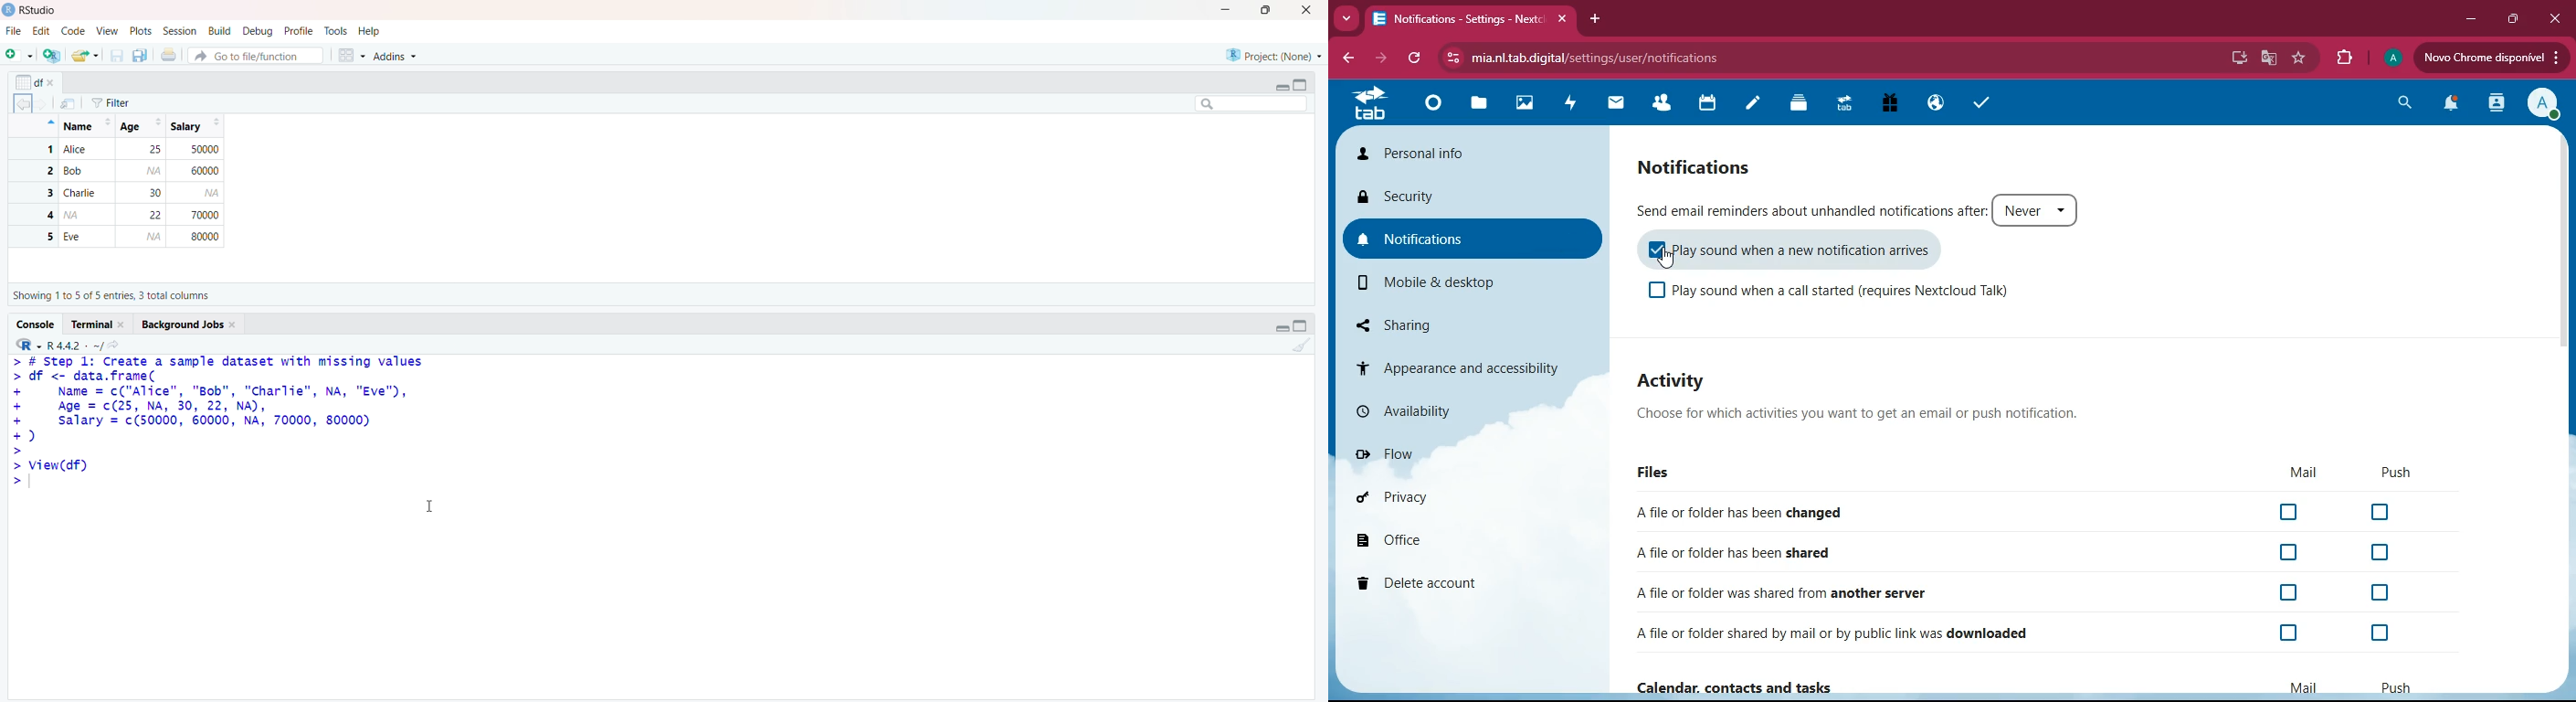  I want to click on Show in new window, so click(72, 102).